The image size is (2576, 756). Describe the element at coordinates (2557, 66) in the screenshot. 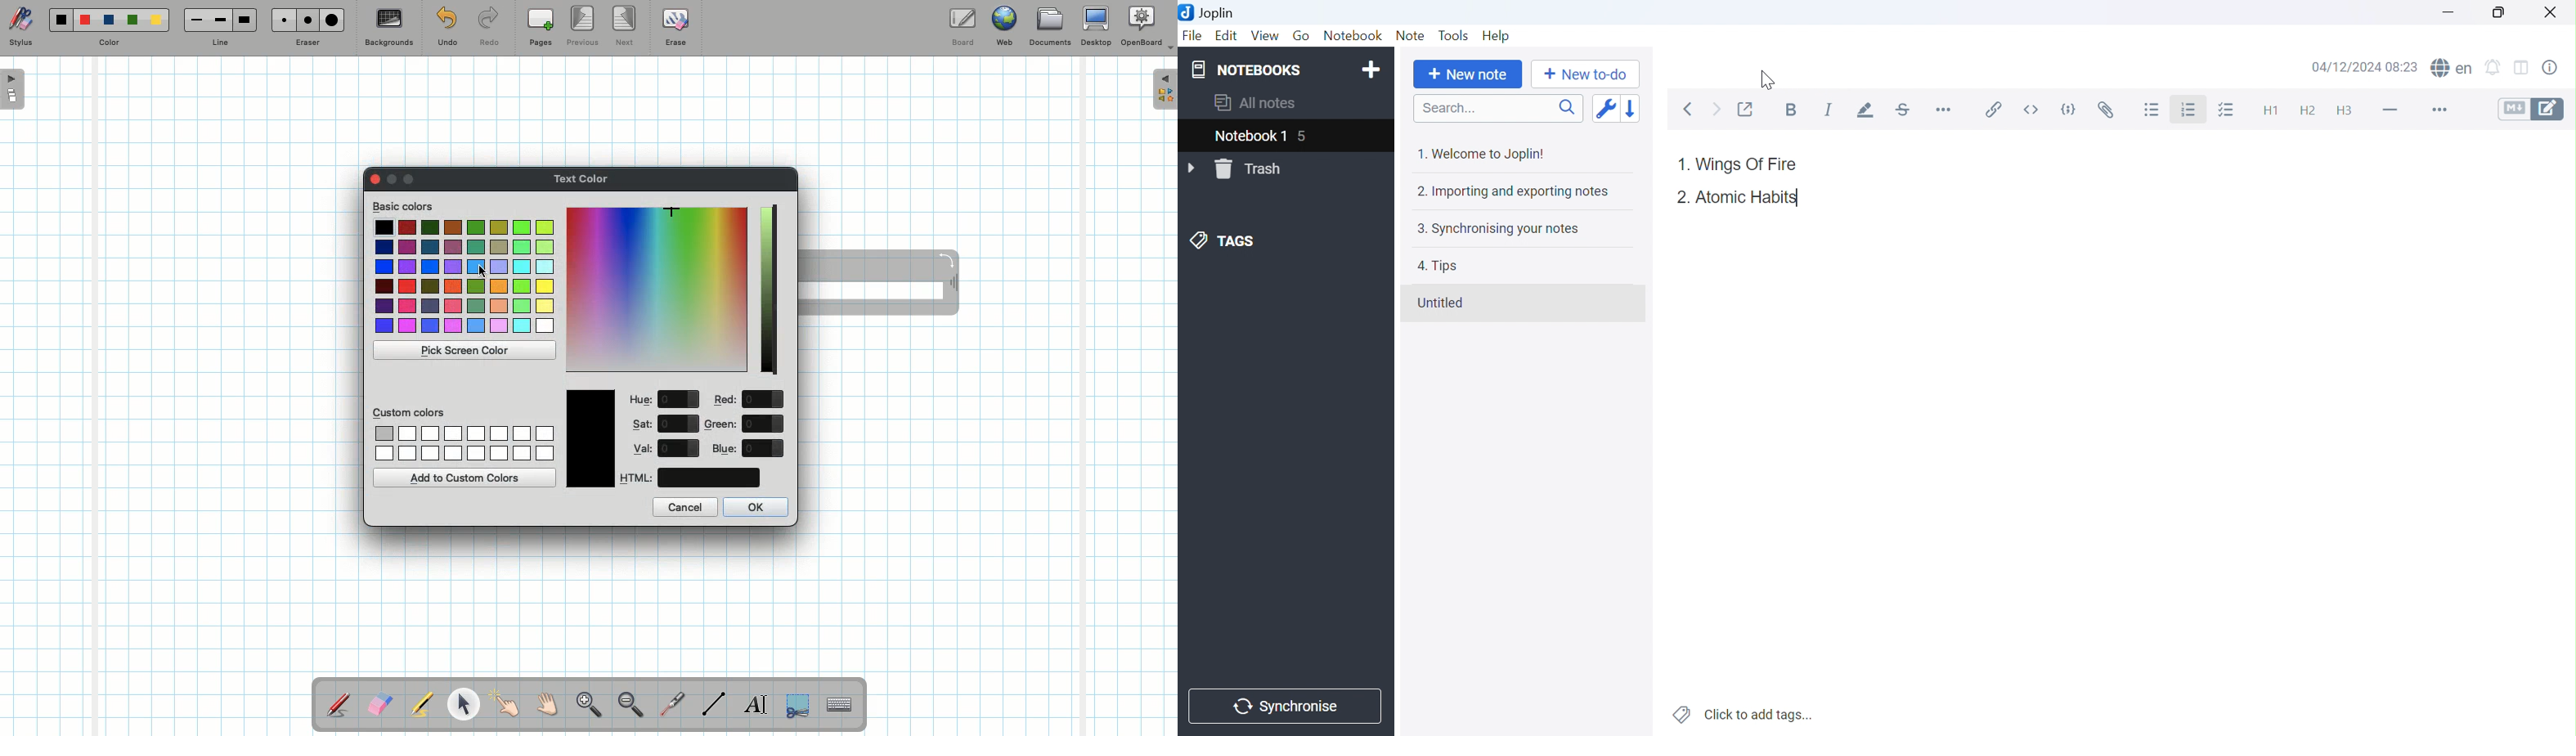

I see `Note properties` at that location.